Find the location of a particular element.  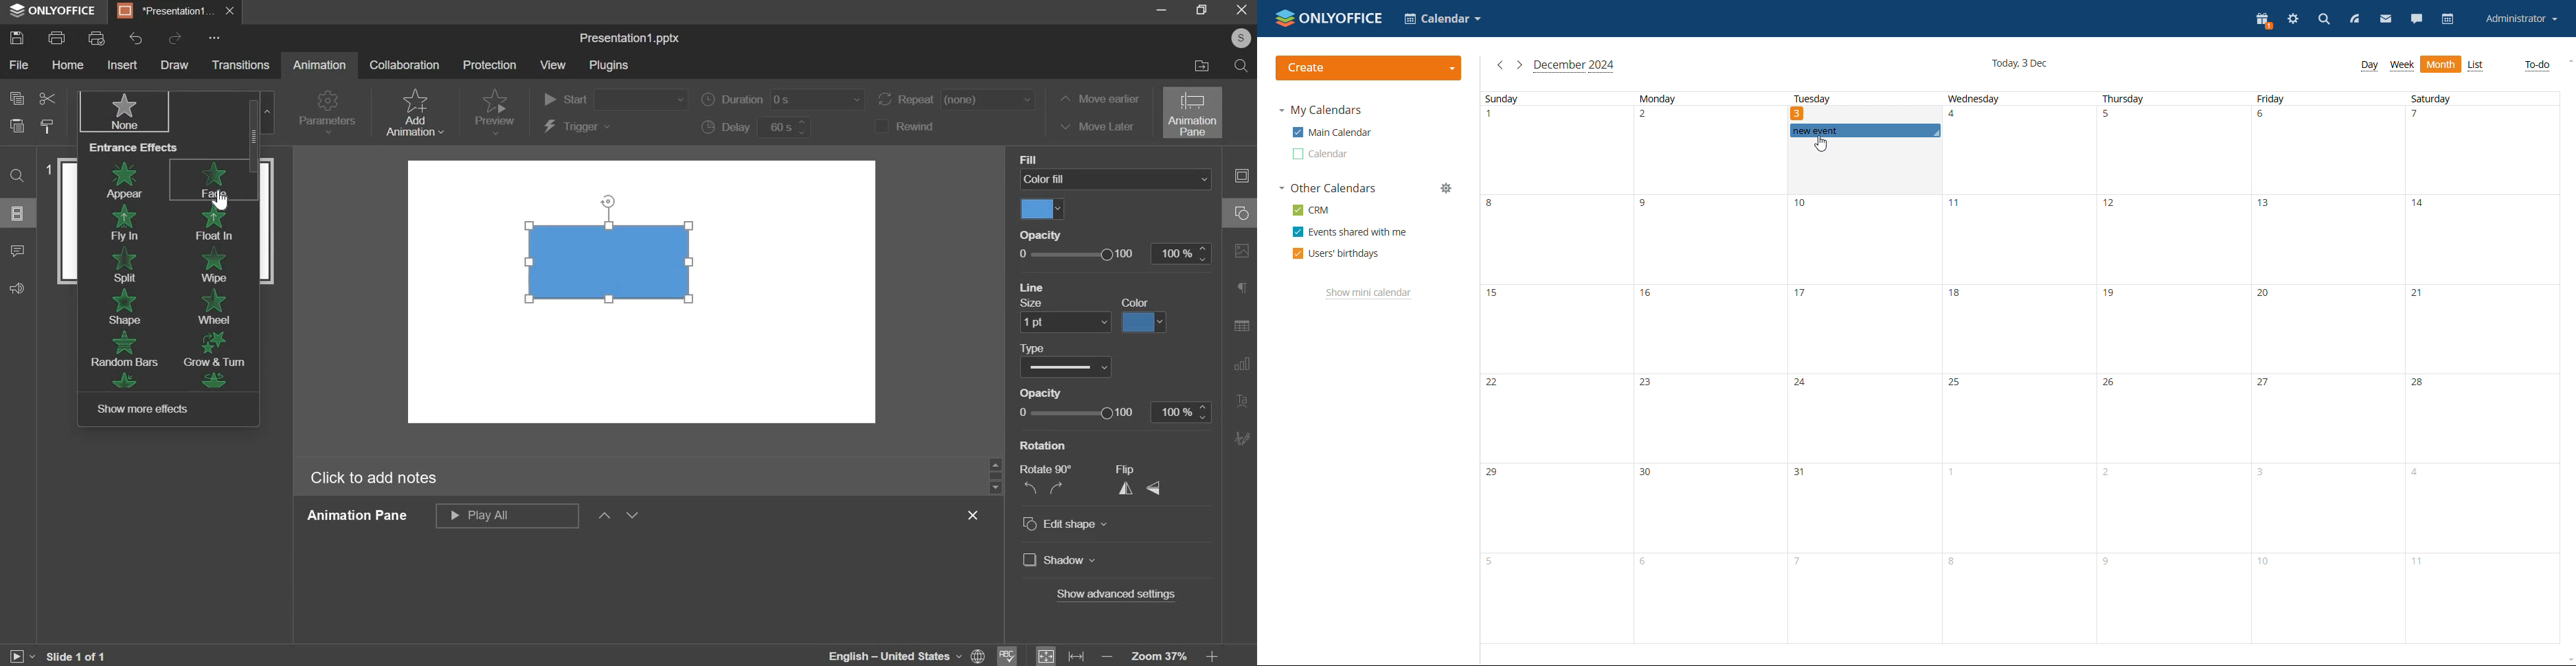

repeat is located at coordinates (958, 100).